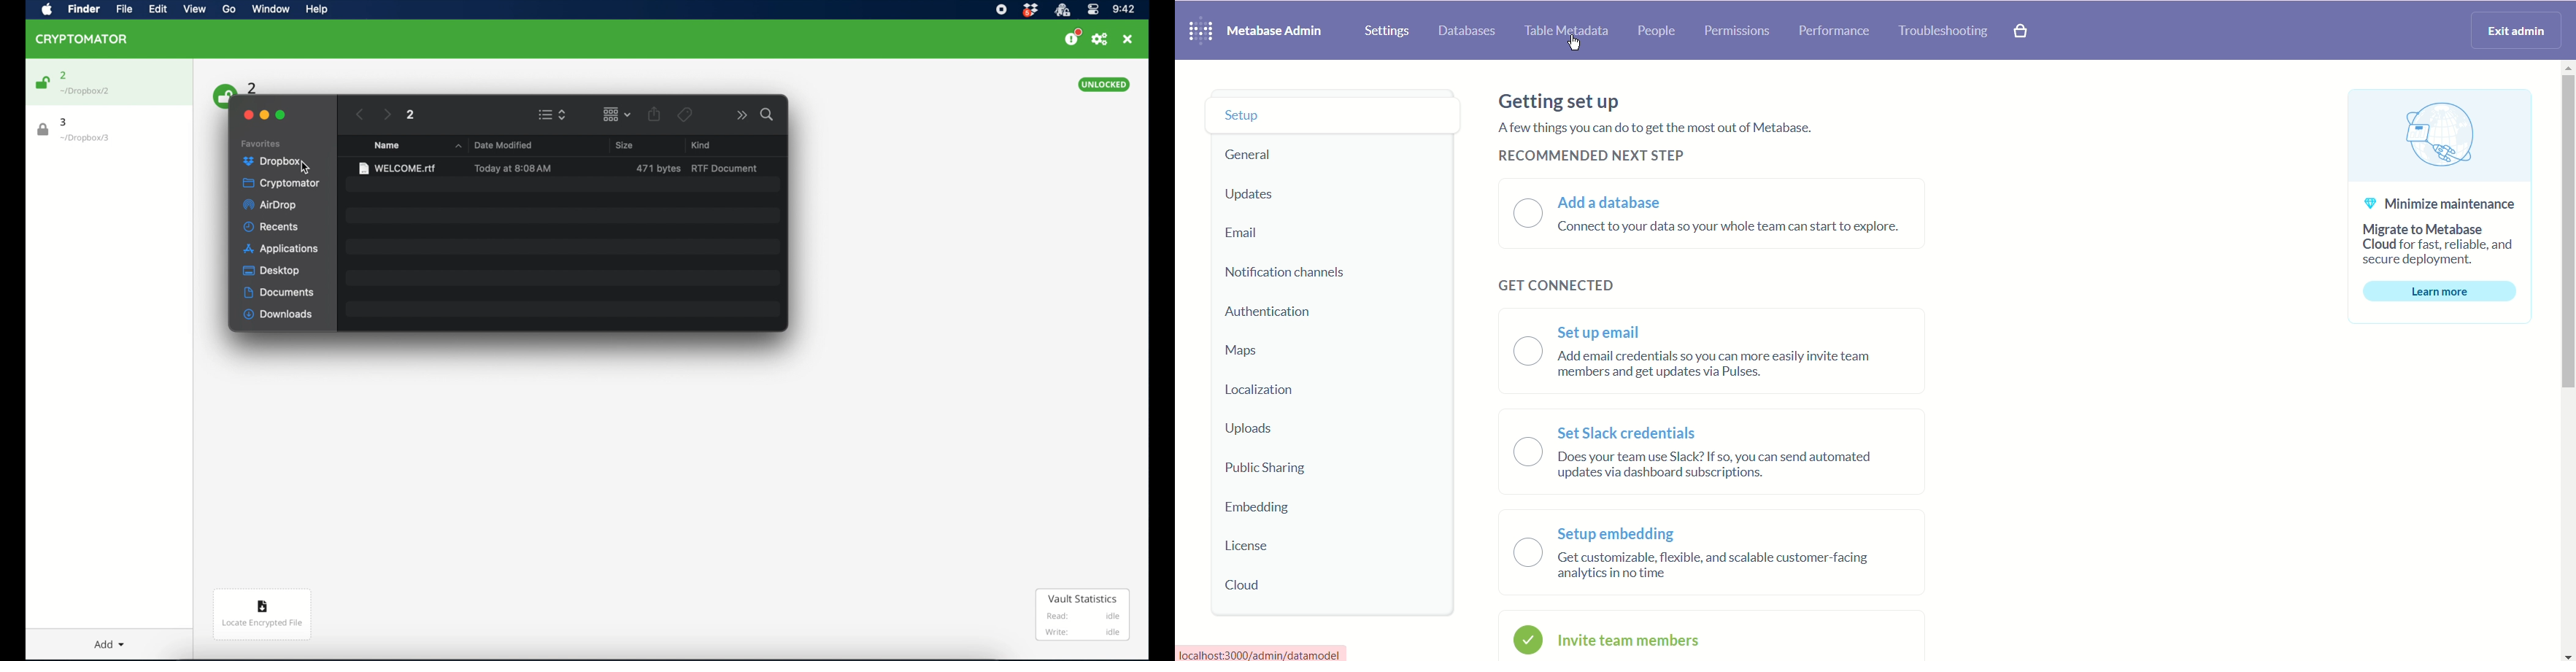 This screenshot has height=672, width=2576. Describe the element at coordinates (1712, 638) in the screenshot. I see `Invite team members` at that location.